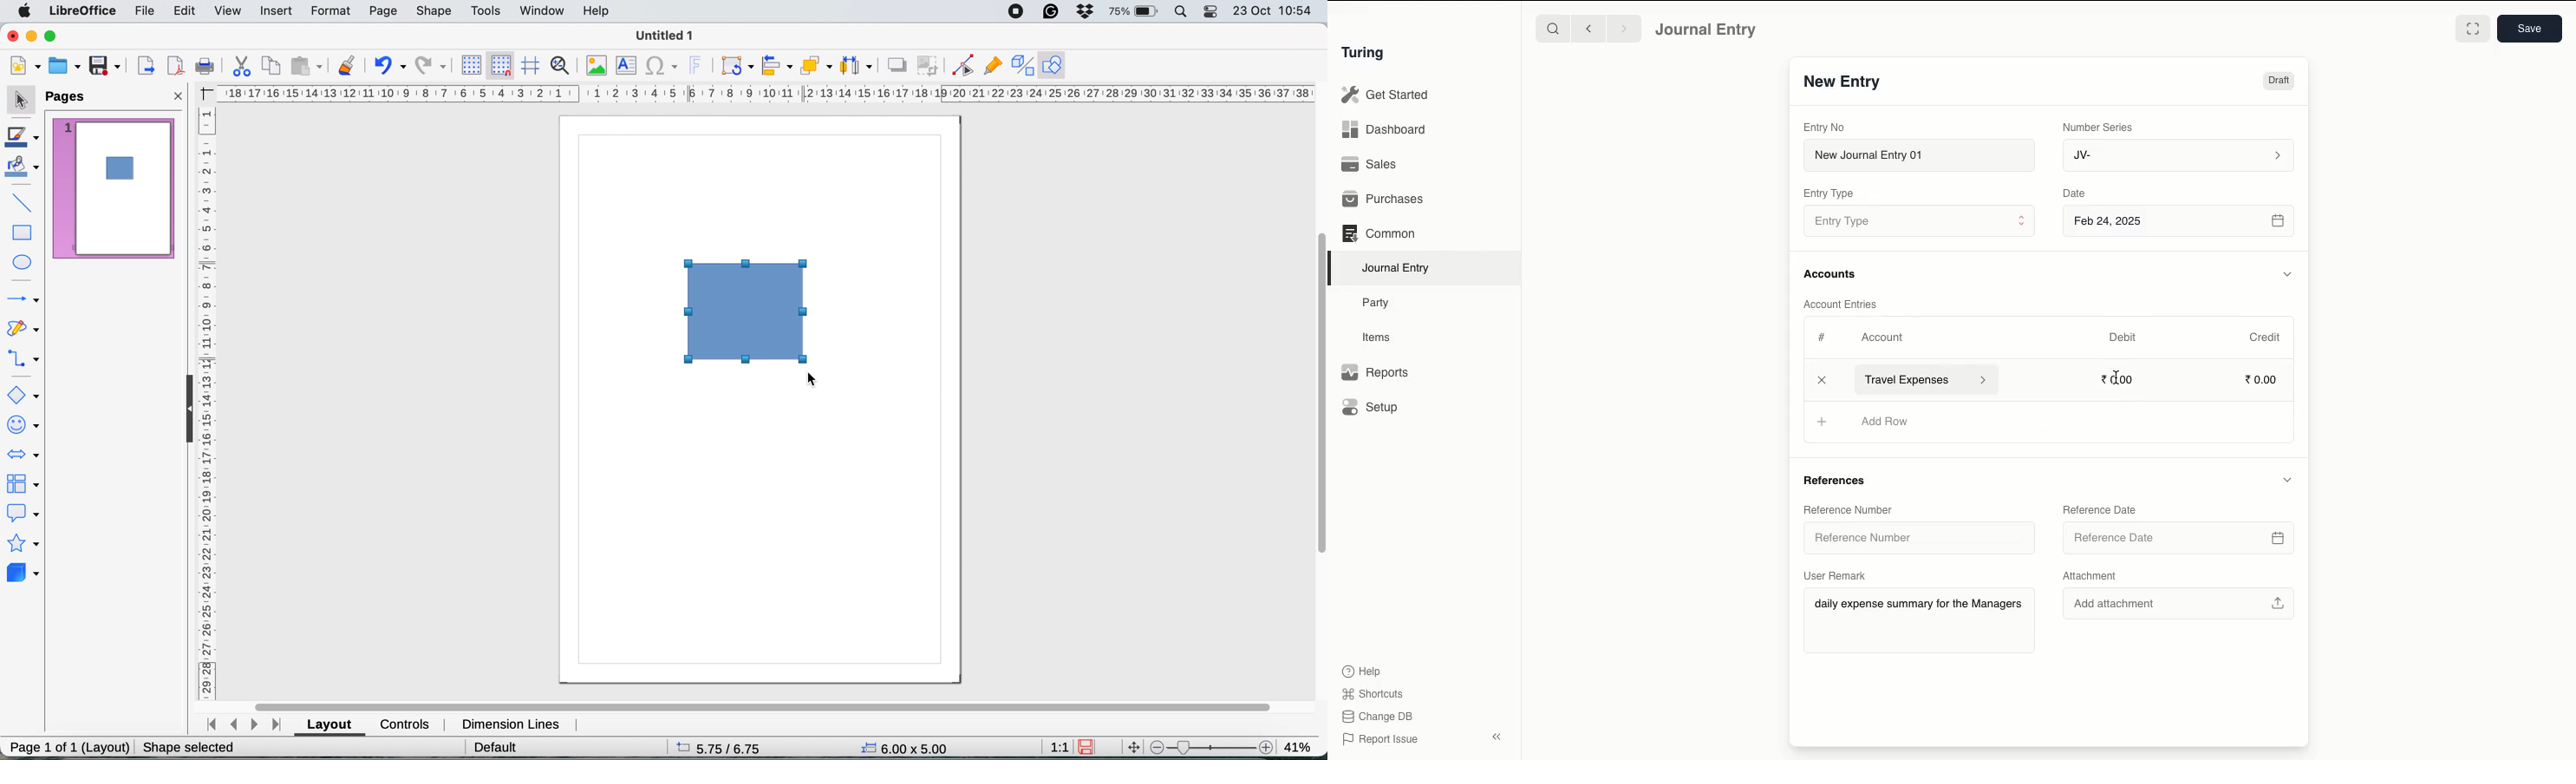 Image resolution: width=2576 pixels, height=784 pixels. I want to click on align objects, so click(777, 66).